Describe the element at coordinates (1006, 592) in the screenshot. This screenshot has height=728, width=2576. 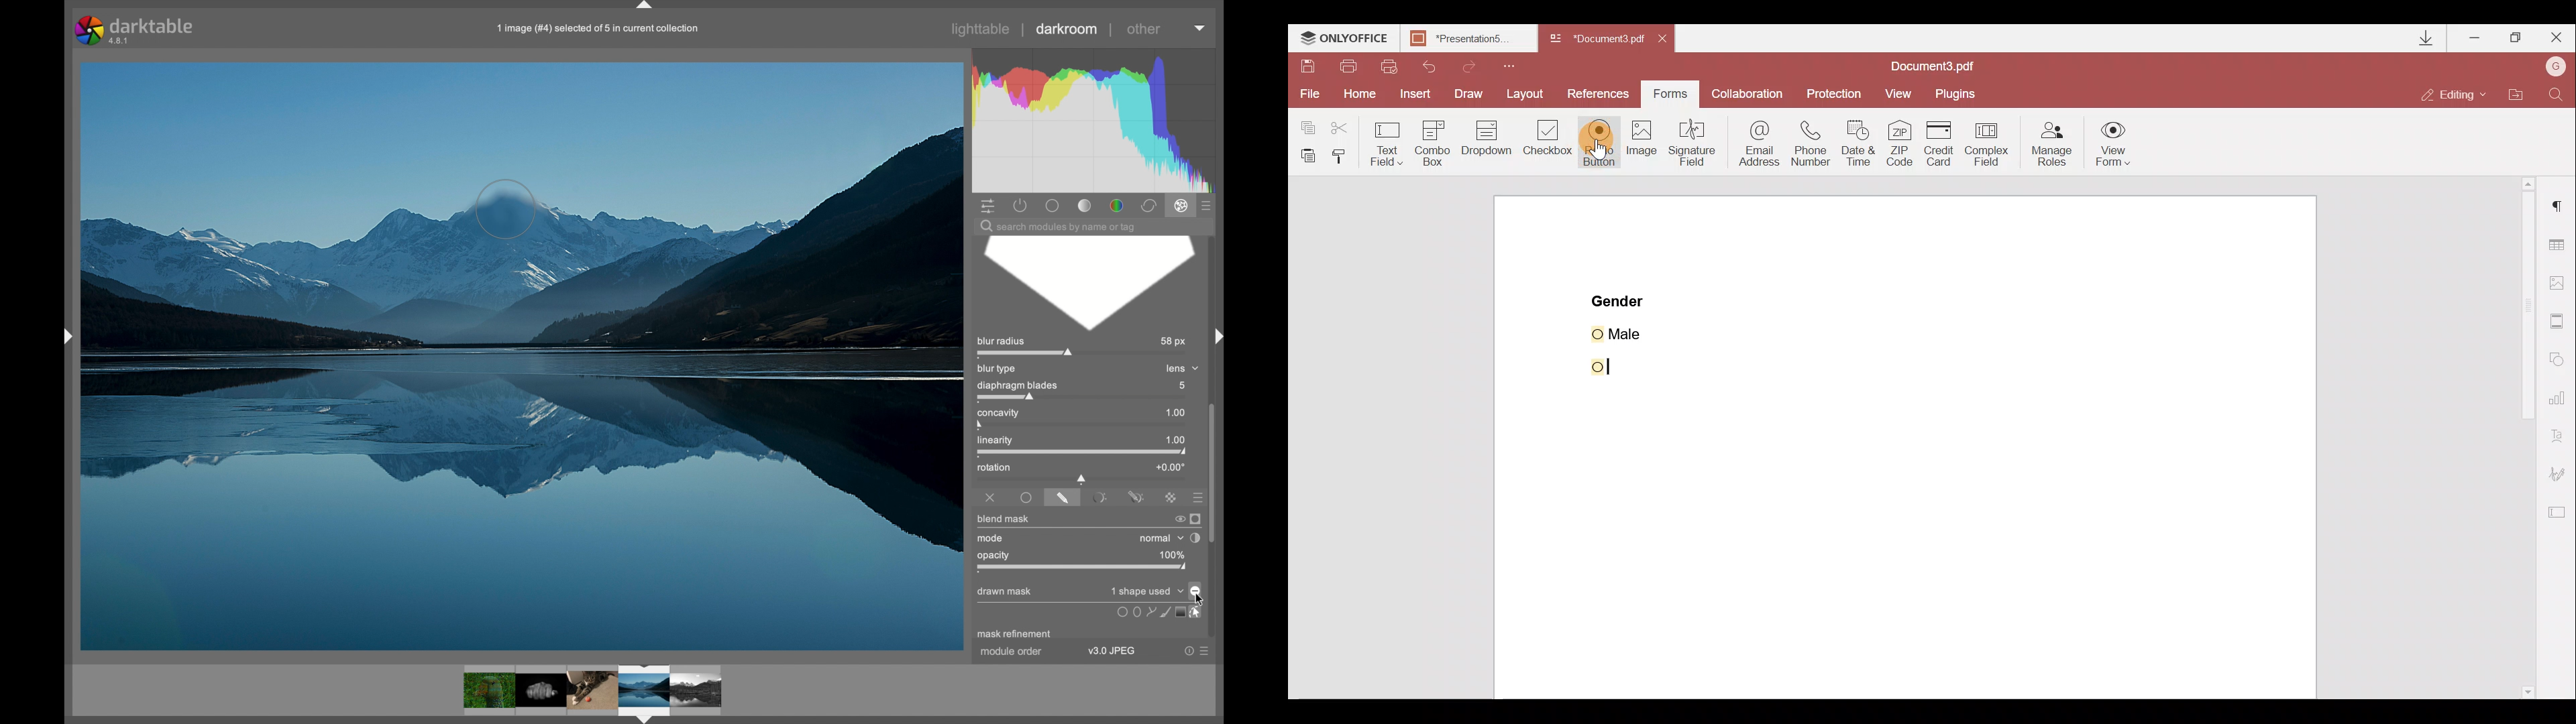
I see `drawn mask` at that location.